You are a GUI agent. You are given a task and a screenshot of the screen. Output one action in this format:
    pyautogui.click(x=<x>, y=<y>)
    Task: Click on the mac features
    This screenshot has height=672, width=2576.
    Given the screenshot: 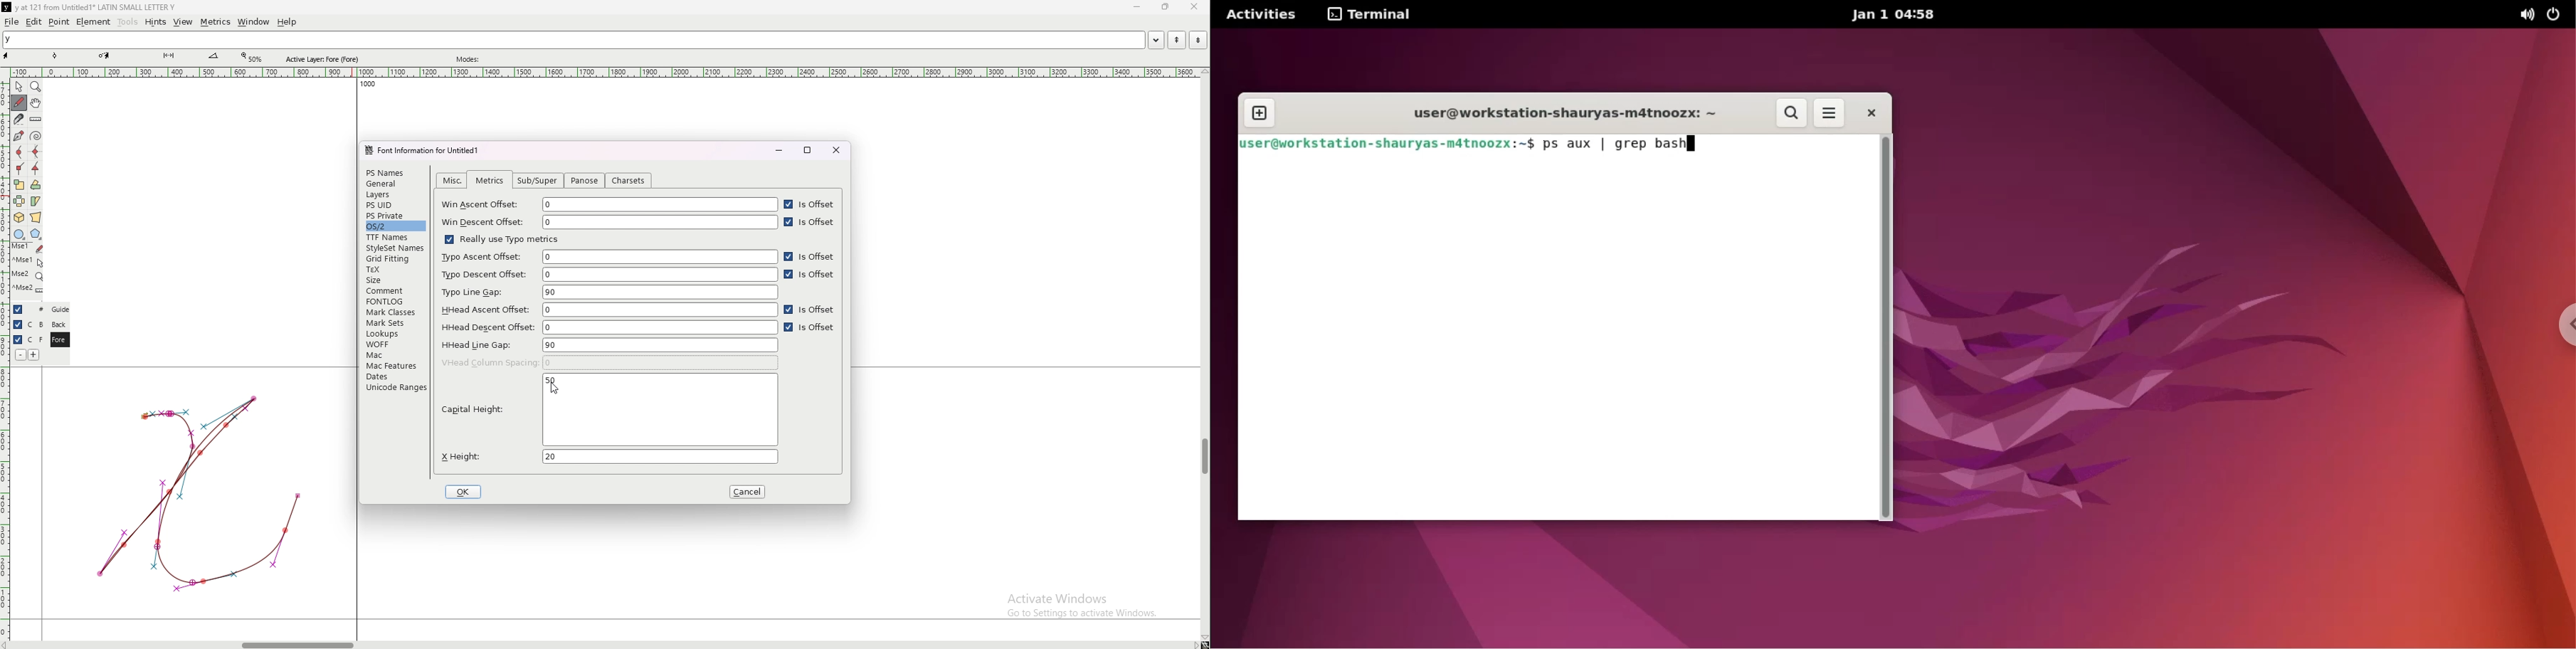 What is the action you would take?
    pyautogui.click(x=395, y=365)
    